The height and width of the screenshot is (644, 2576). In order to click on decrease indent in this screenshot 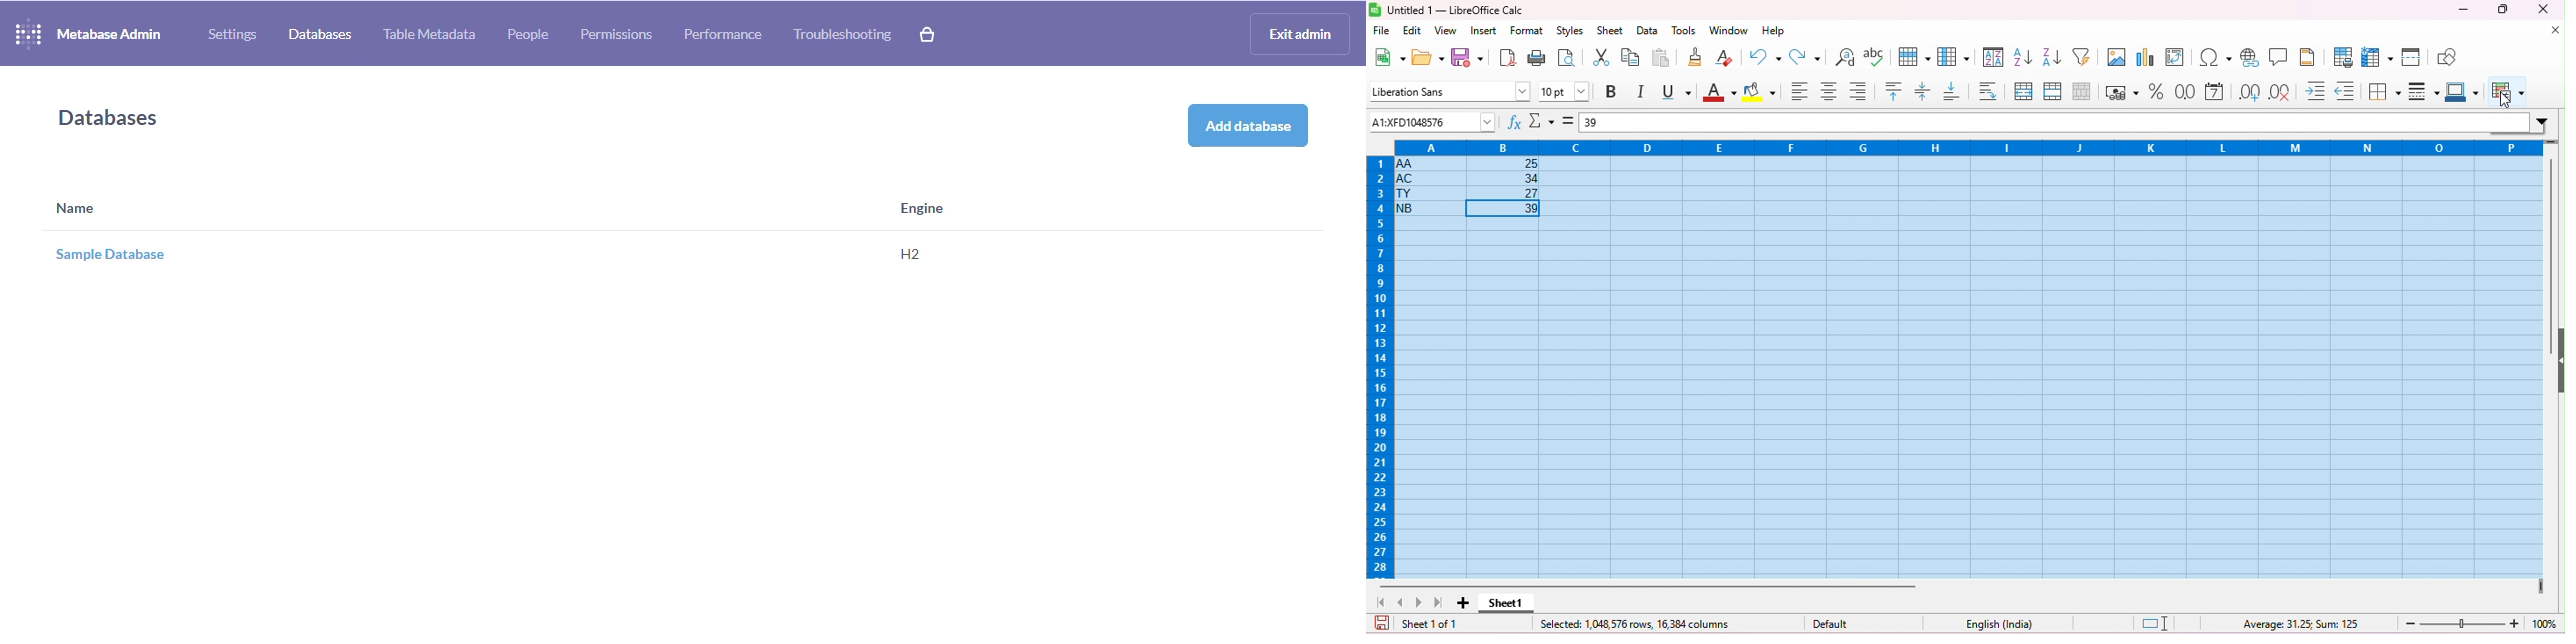, I will do `click(2345, 91)`.